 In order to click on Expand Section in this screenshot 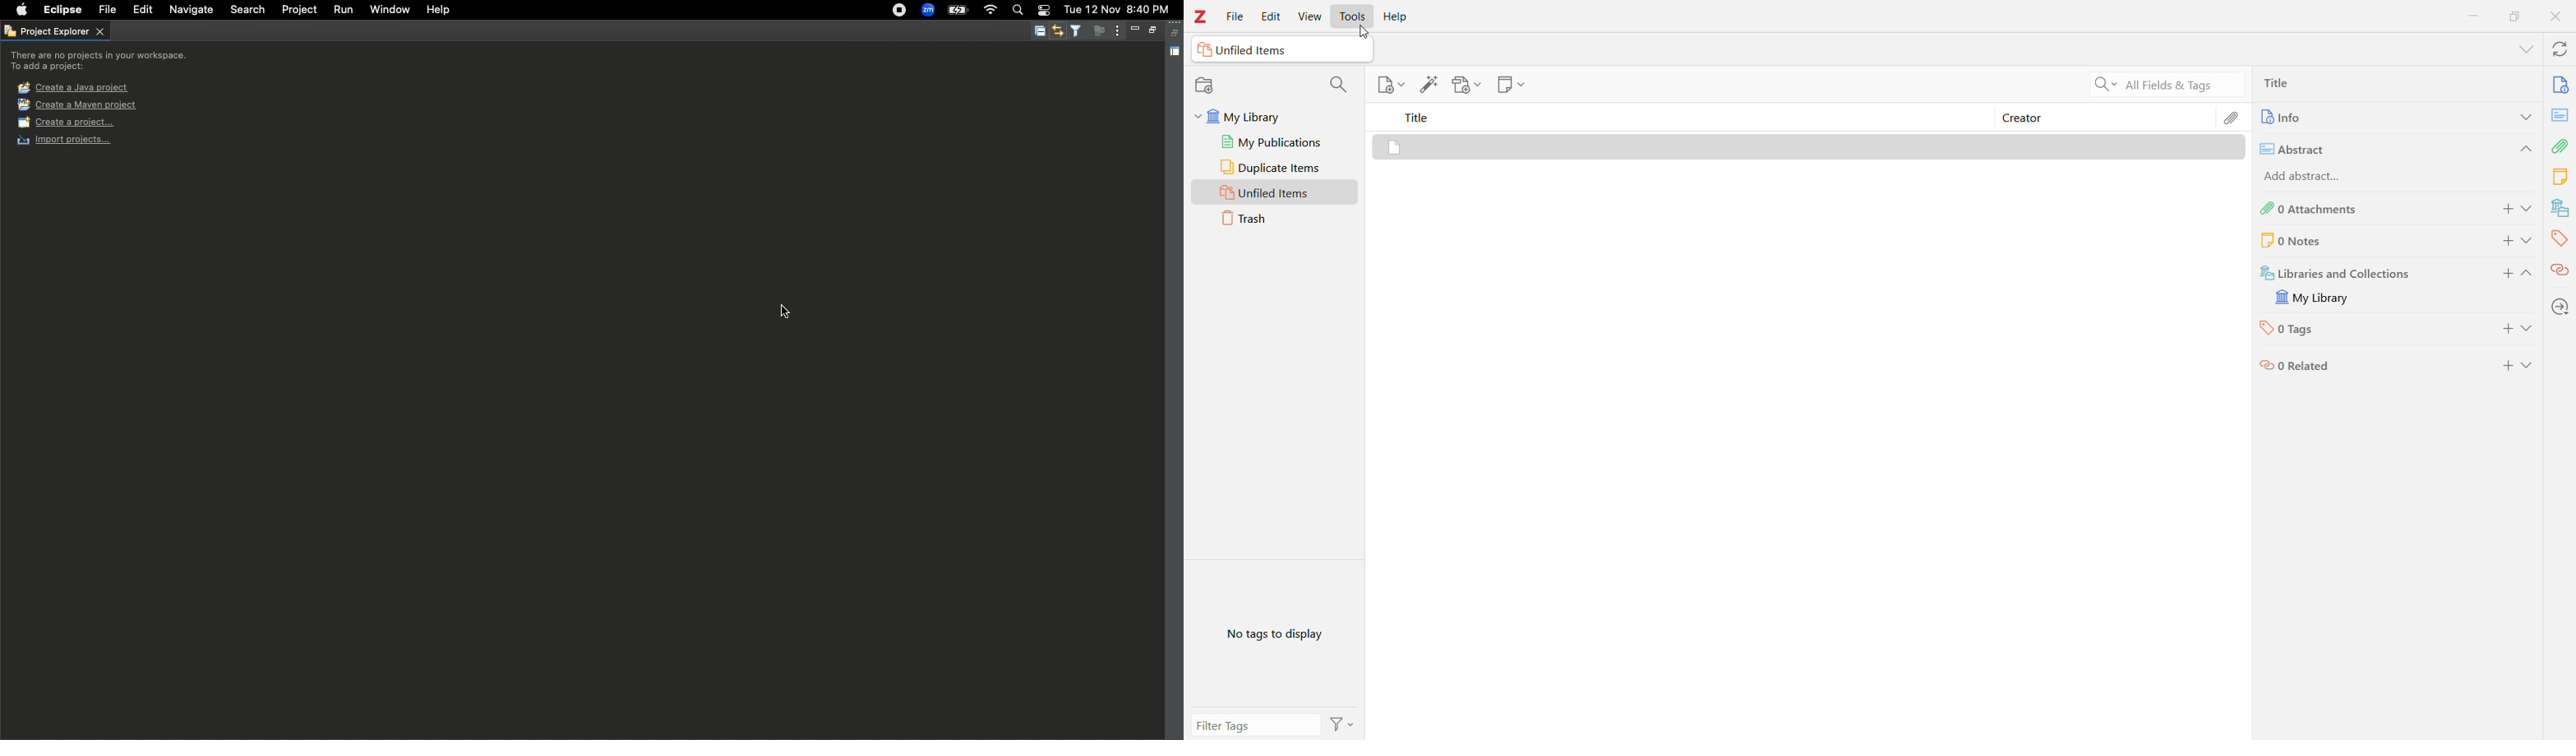, I will do `click(2528, 329)`.